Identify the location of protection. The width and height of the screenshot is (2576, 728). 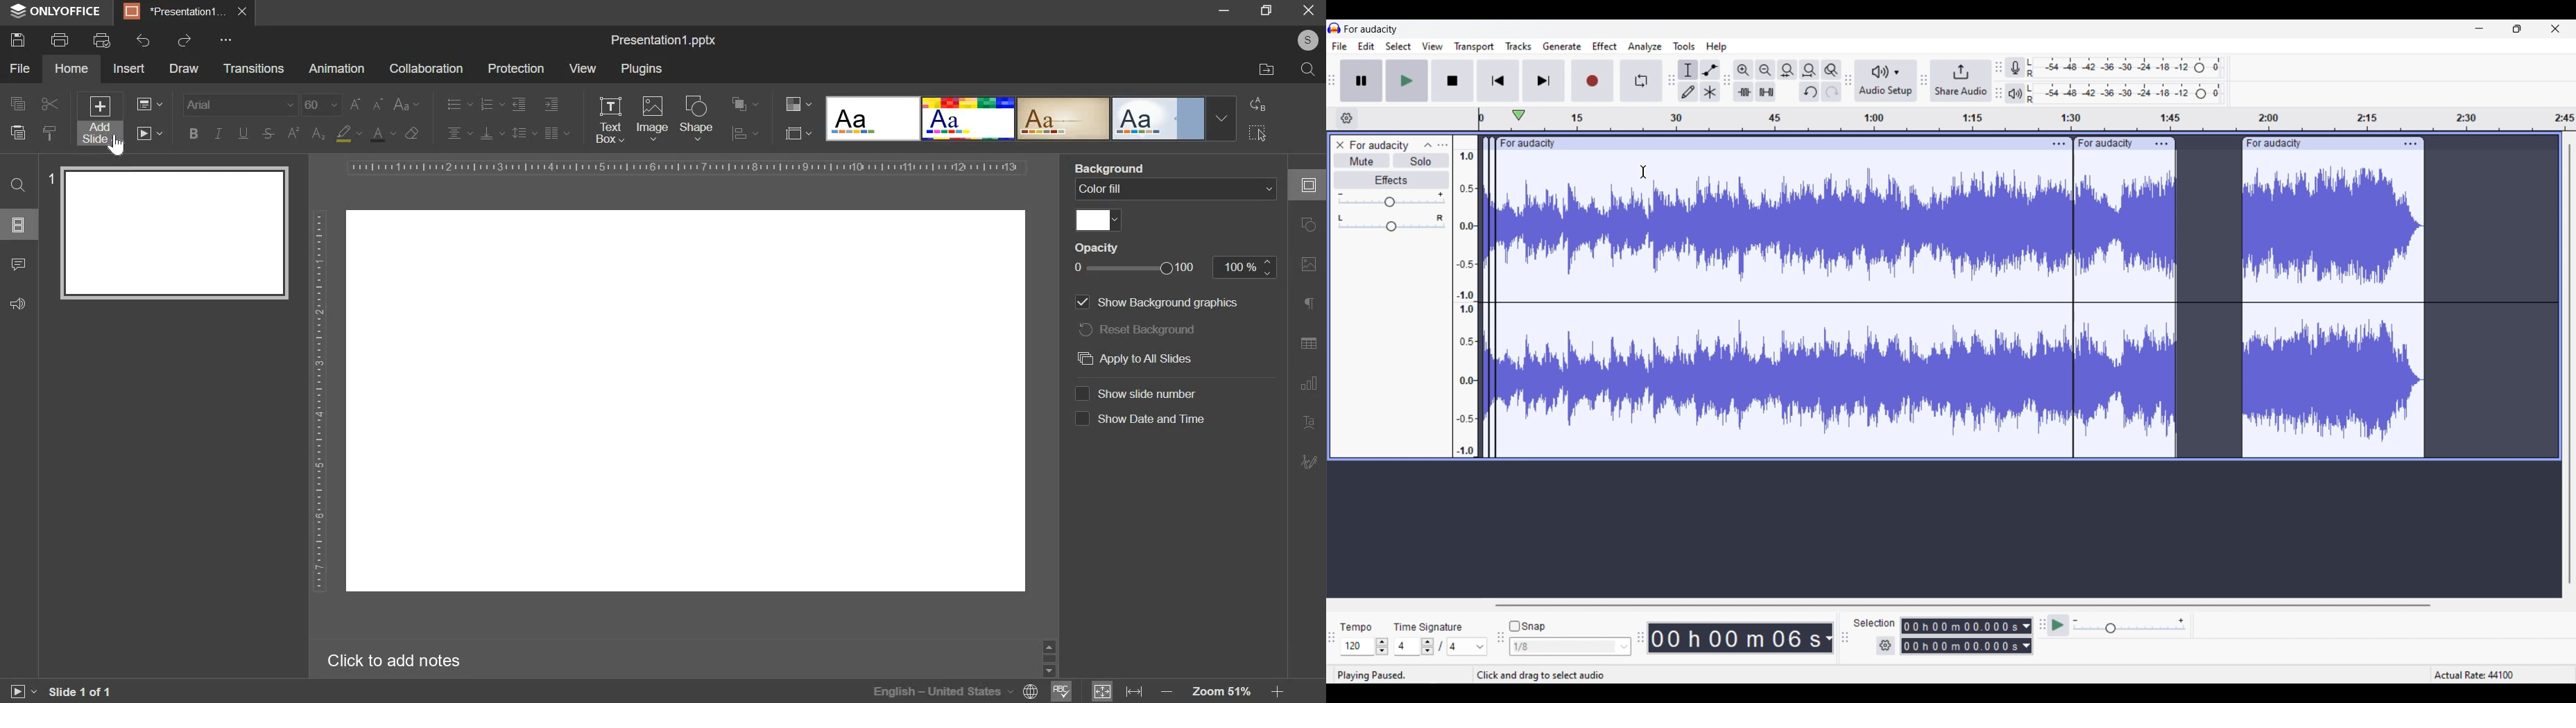
(515, 69).